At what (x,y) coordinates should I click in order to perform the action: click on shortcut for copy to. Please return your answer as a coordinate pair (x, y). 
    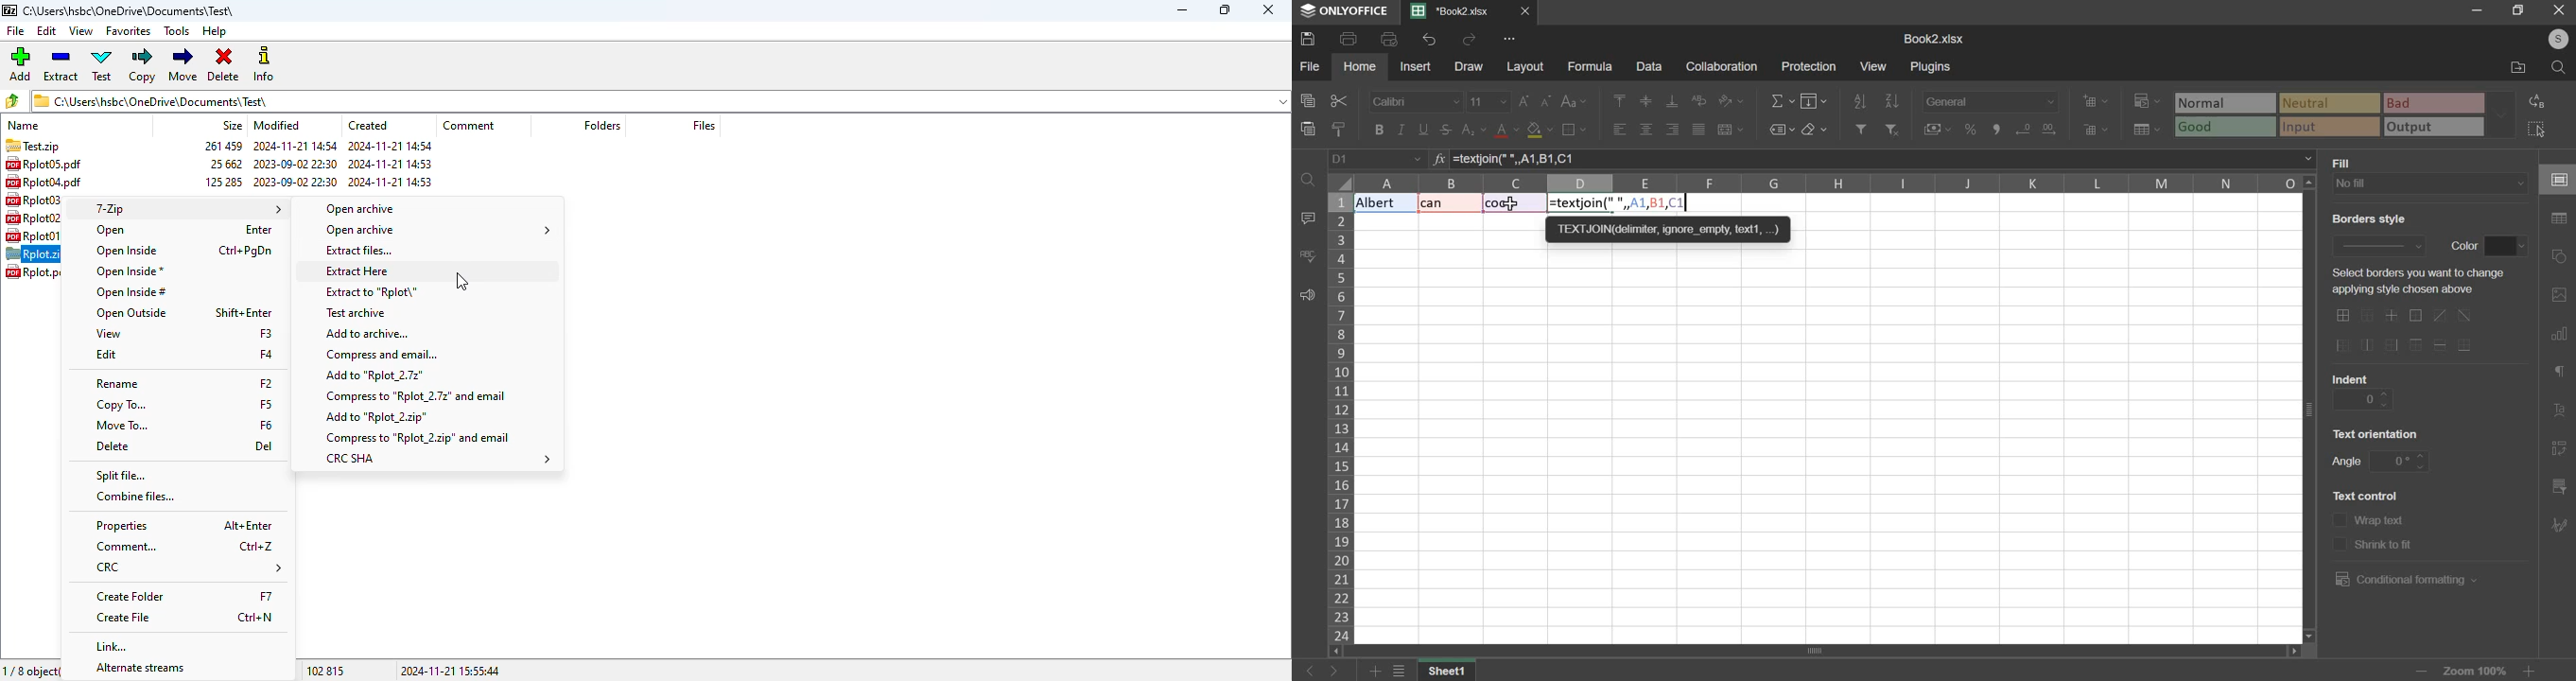
    Looking at the image, I should click on (265, 402).